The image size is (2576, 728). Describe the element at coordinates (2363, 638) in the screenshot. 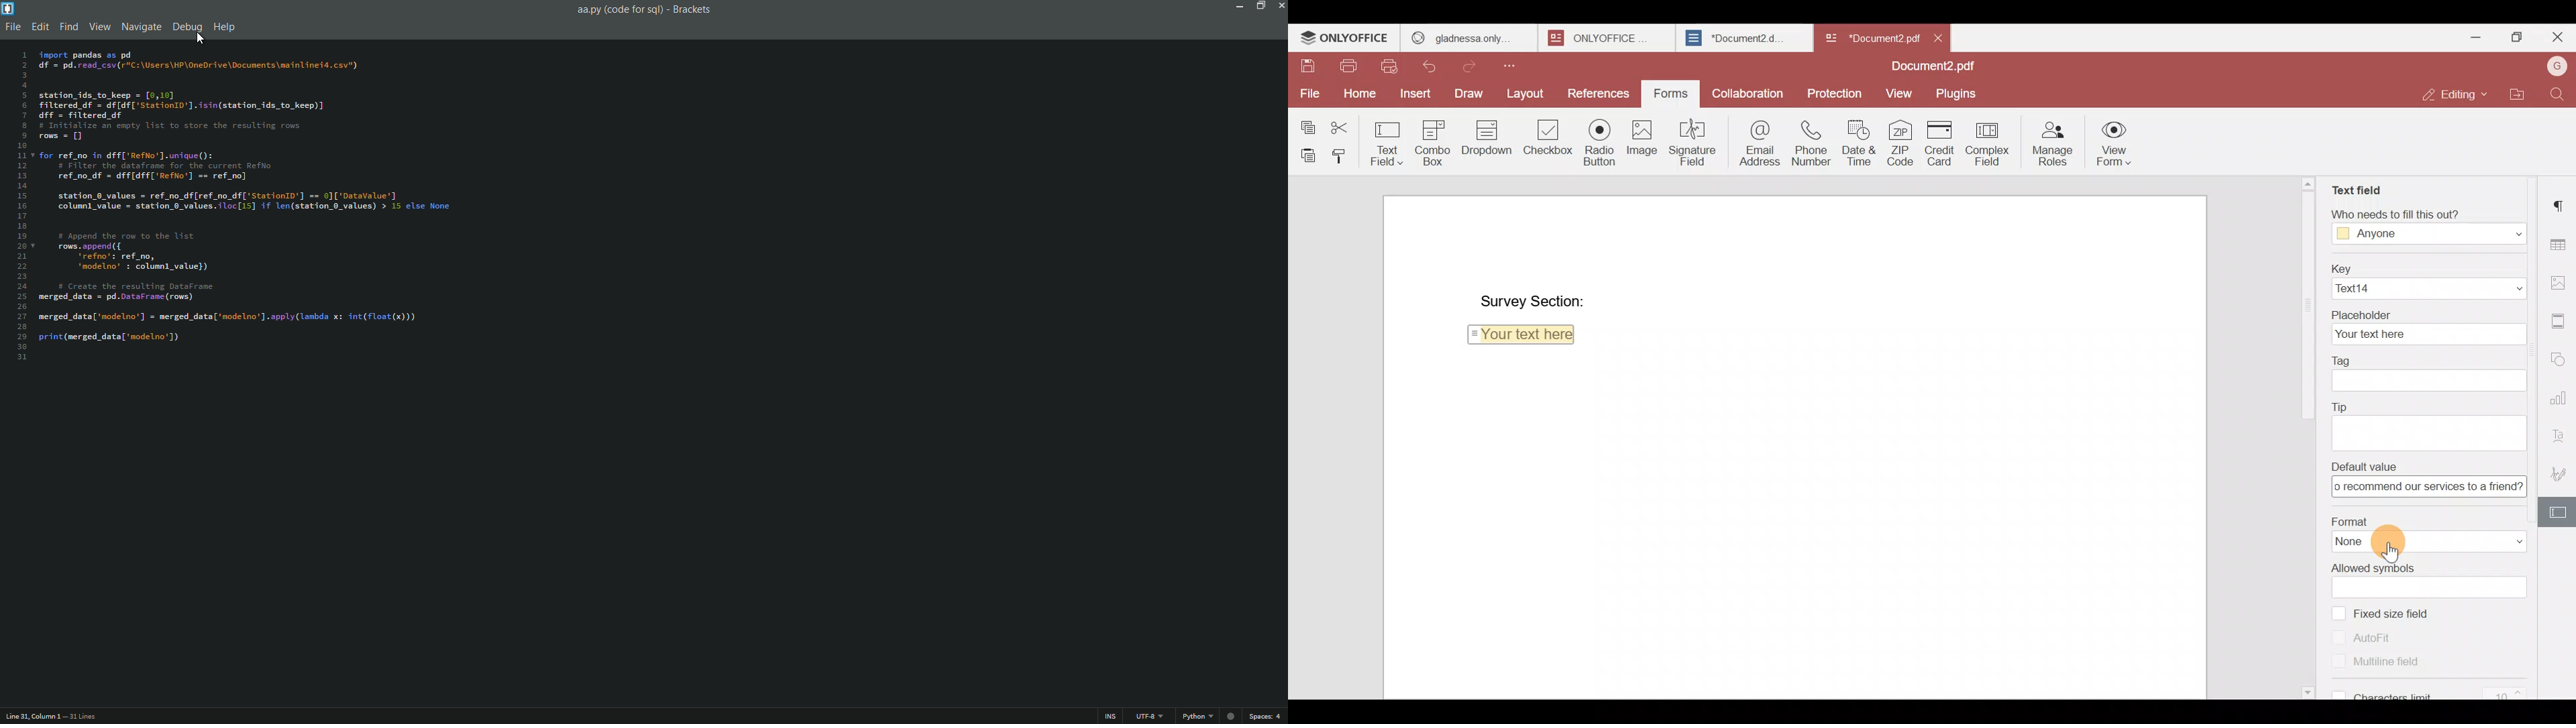

I see `Autofit` at that location.